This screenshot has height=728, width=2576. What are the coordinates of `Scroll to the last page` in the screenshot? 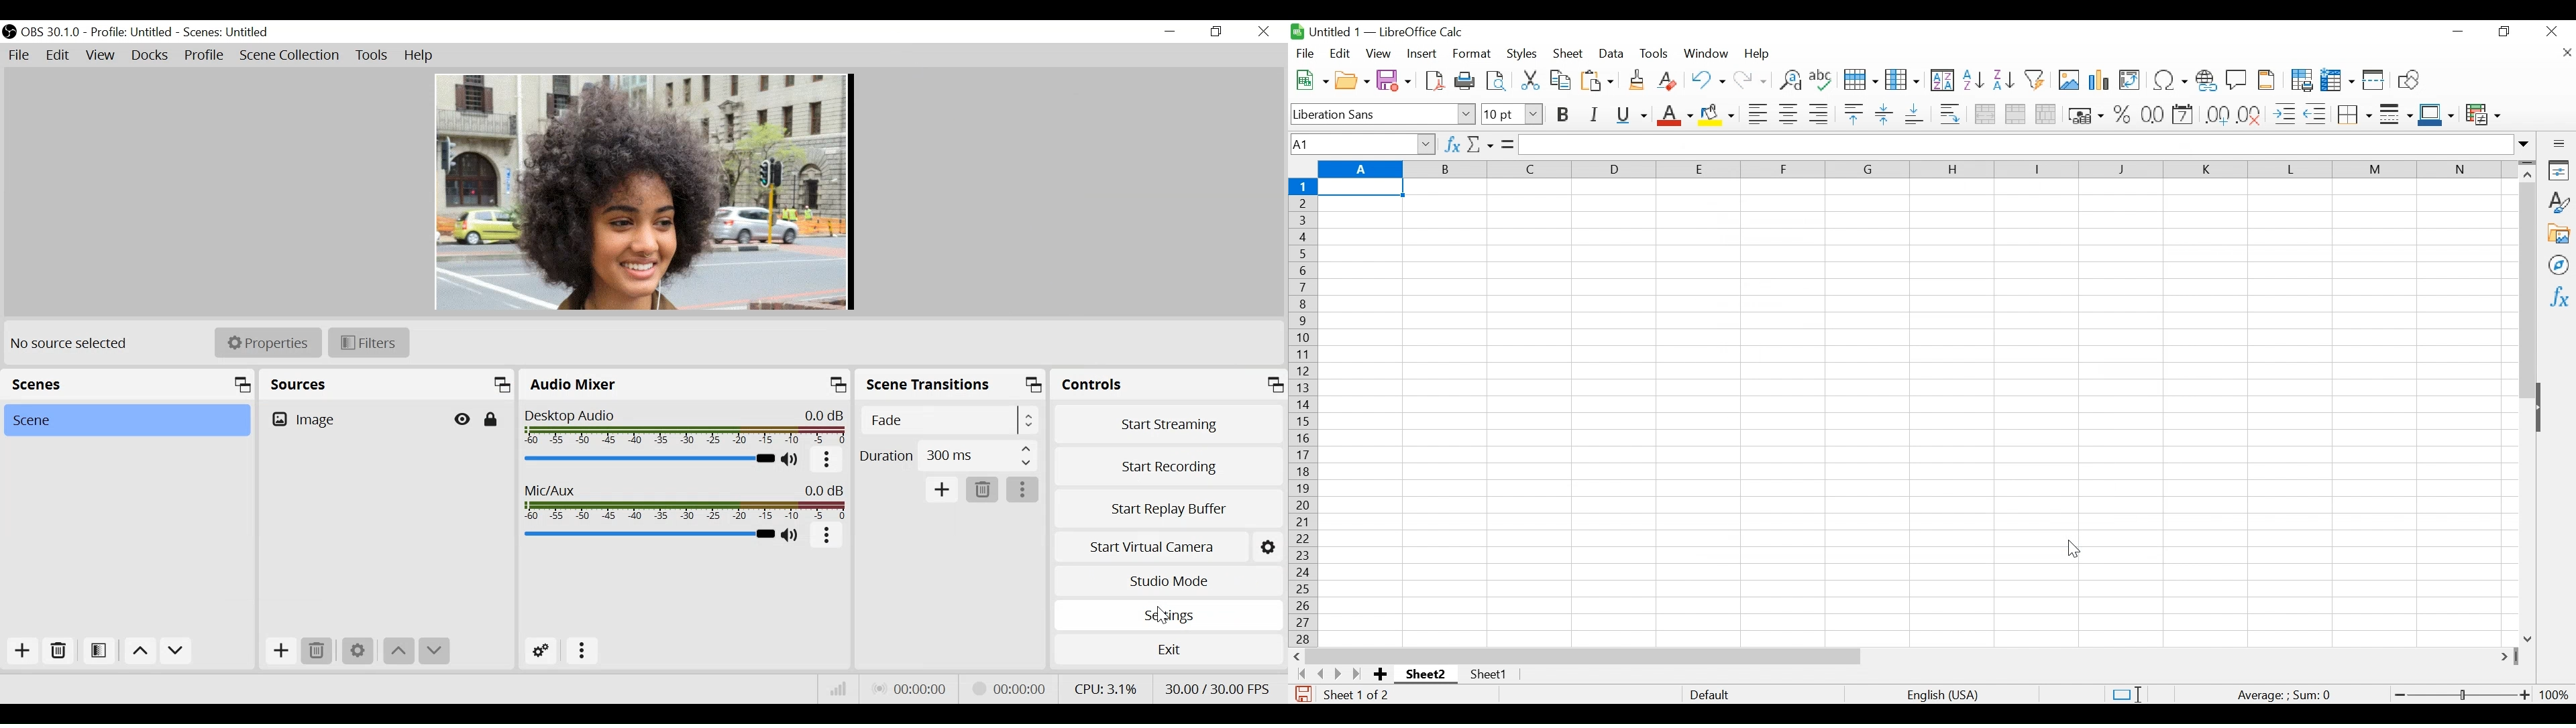 It's located at (1360, 674).